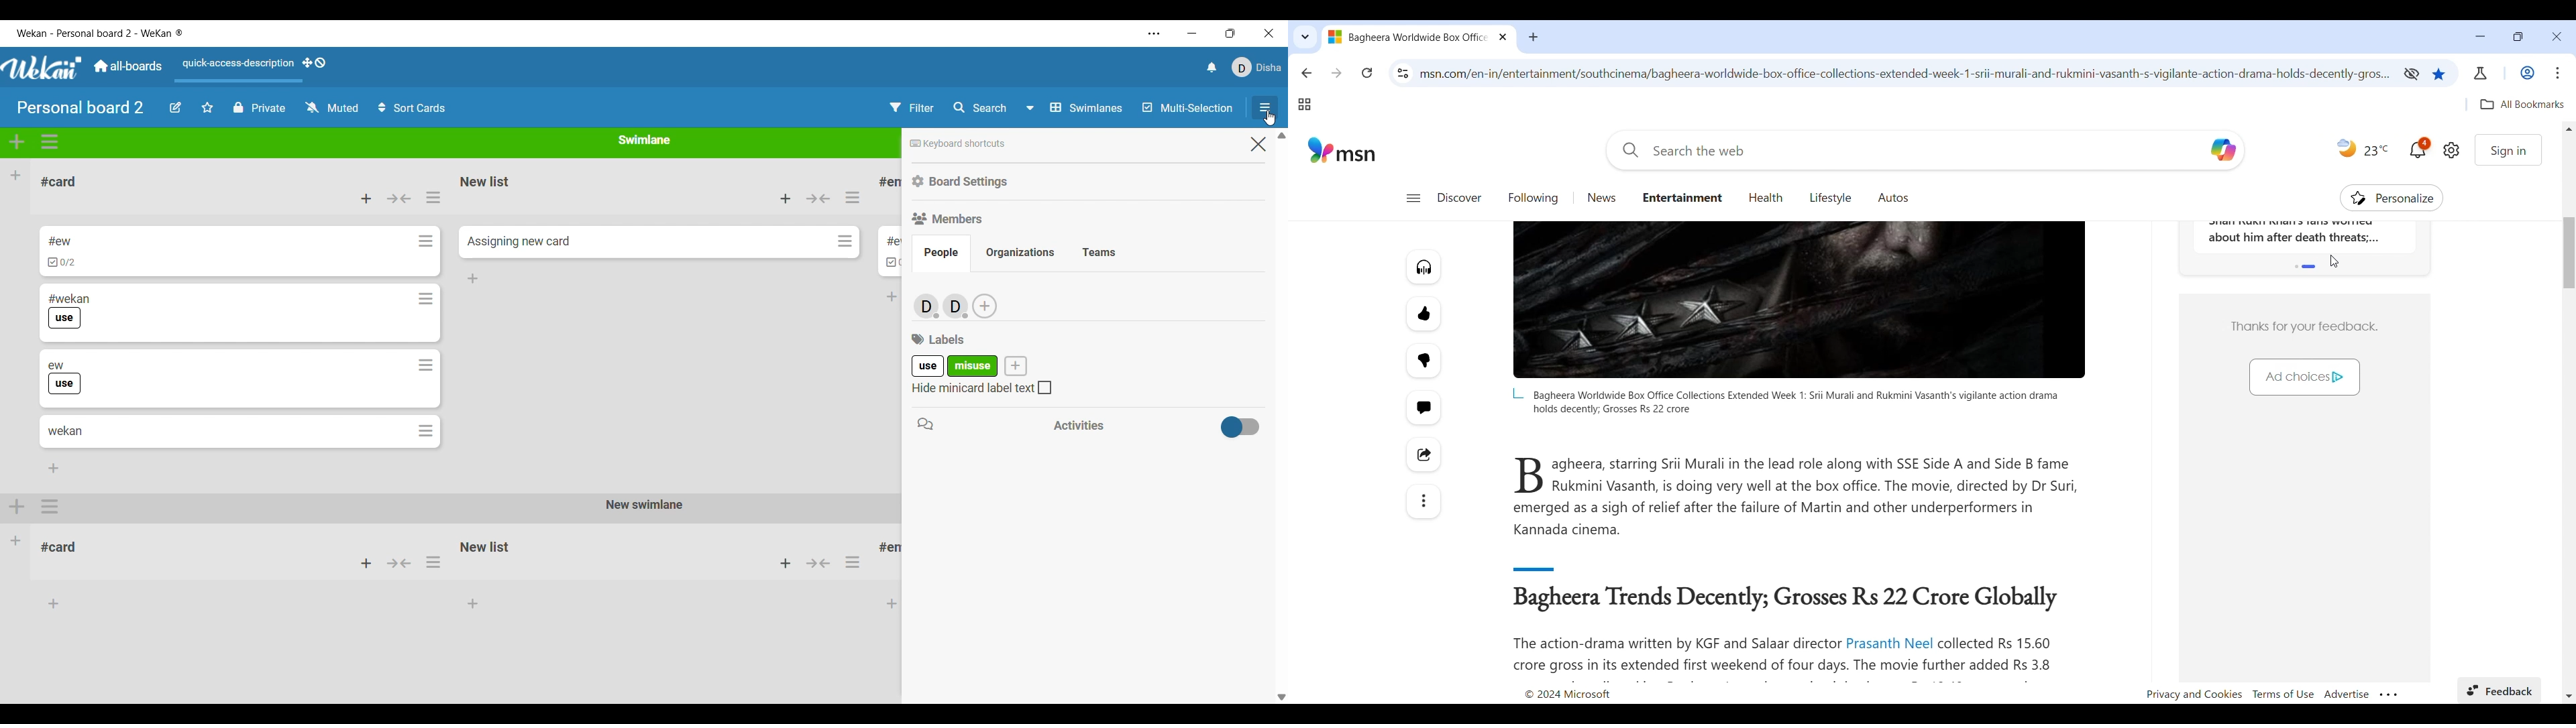 The height and width of the screenshot is (728, 2576). I want to click on copyright 2024 microsoft, so click(1576, 694).